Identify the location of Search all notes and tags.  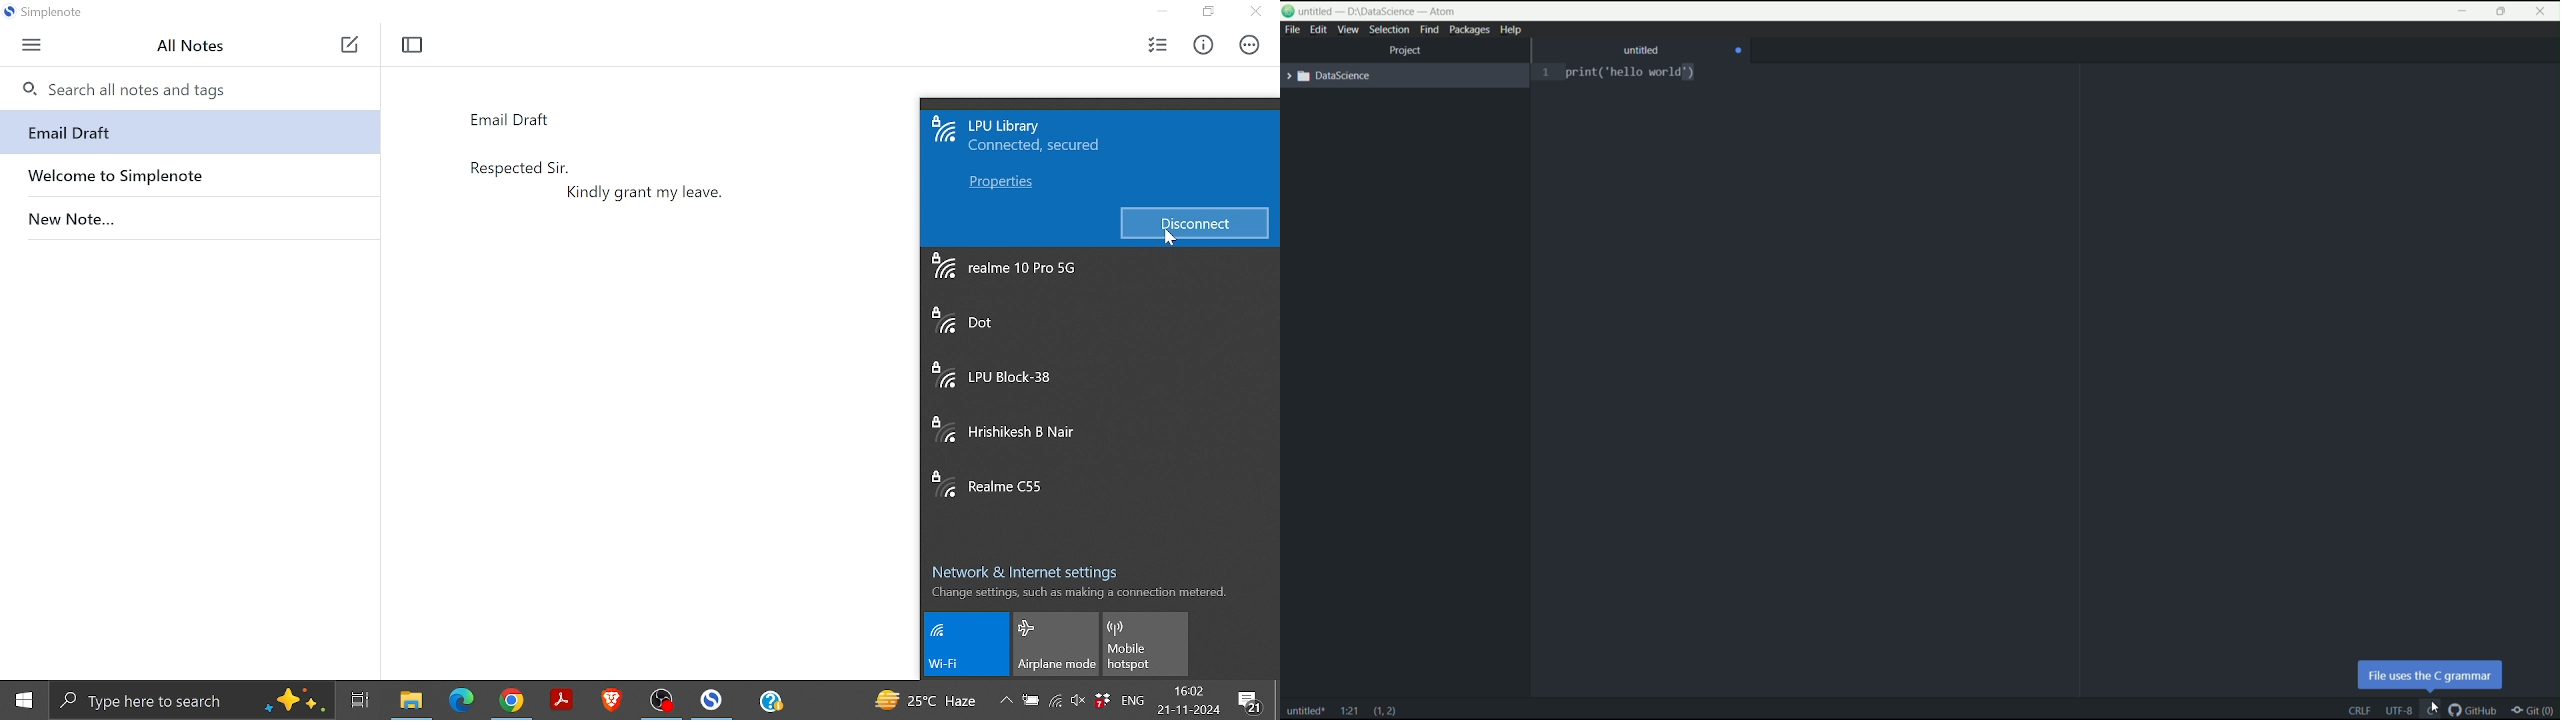
(188, 86).